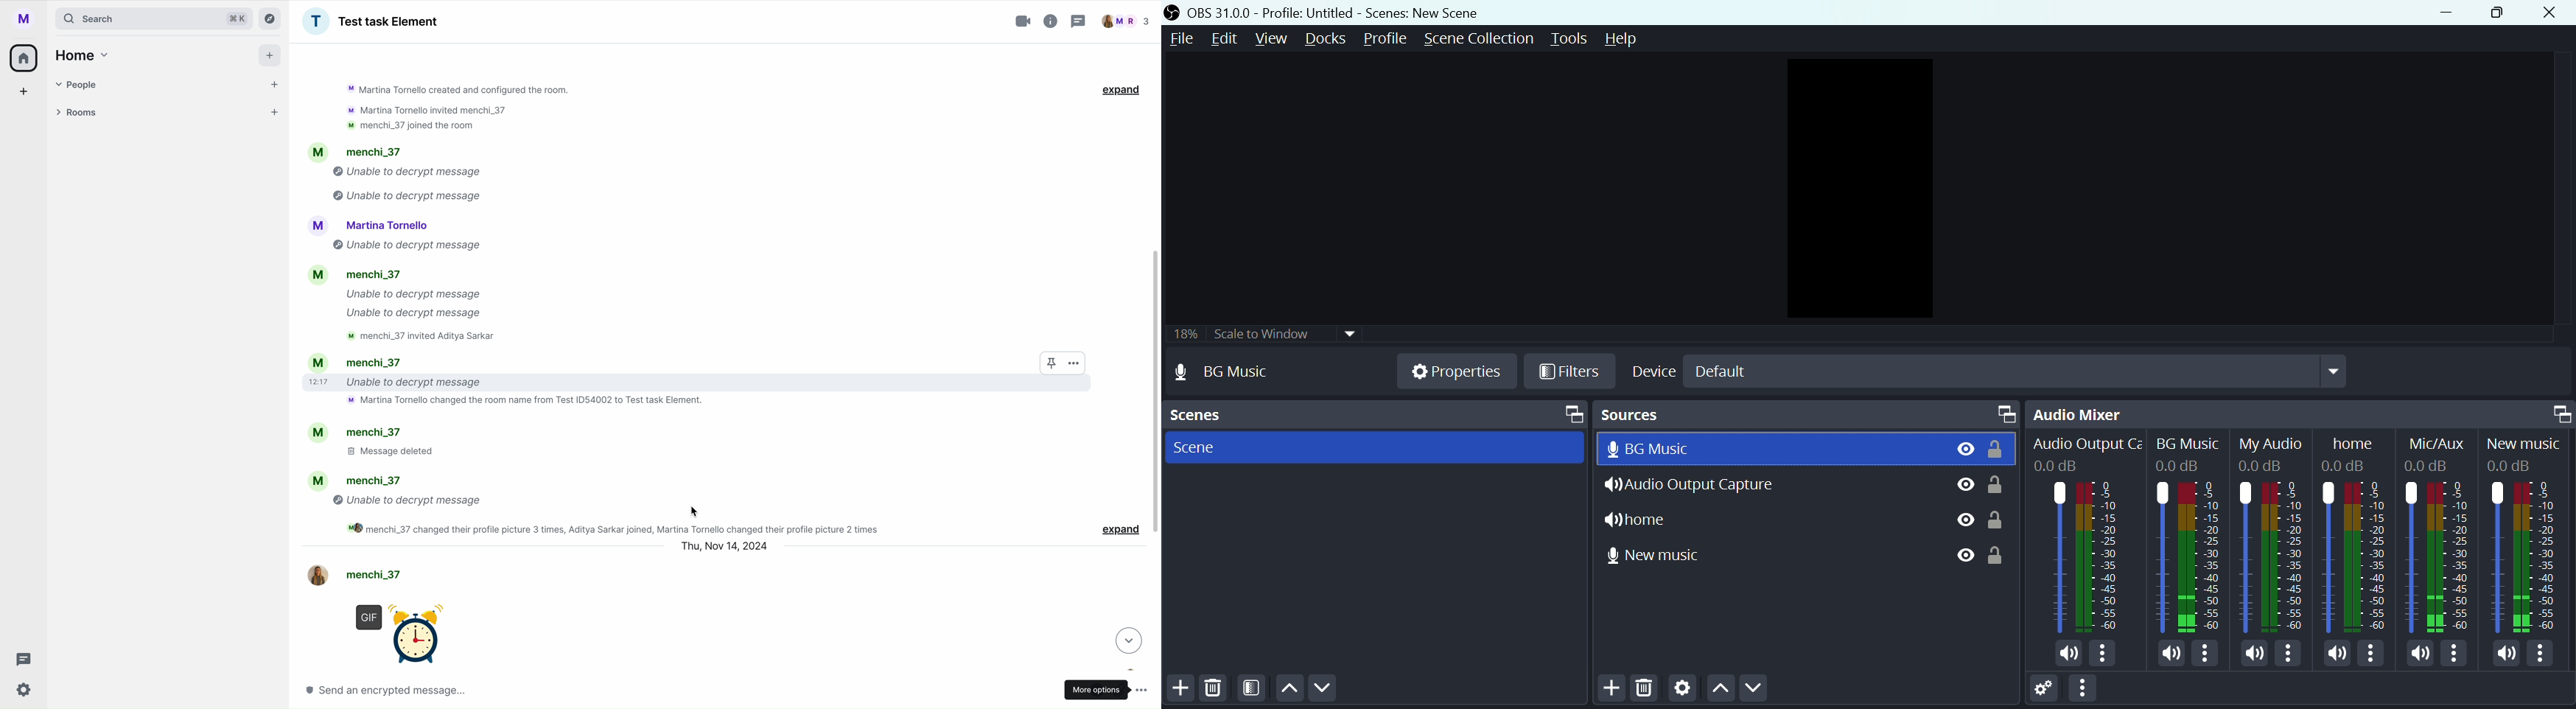 The image size is (2576, 728). Describe the element at coordinates (1996, 449) in the screenshot. I see `Lock/unlock` at that location.